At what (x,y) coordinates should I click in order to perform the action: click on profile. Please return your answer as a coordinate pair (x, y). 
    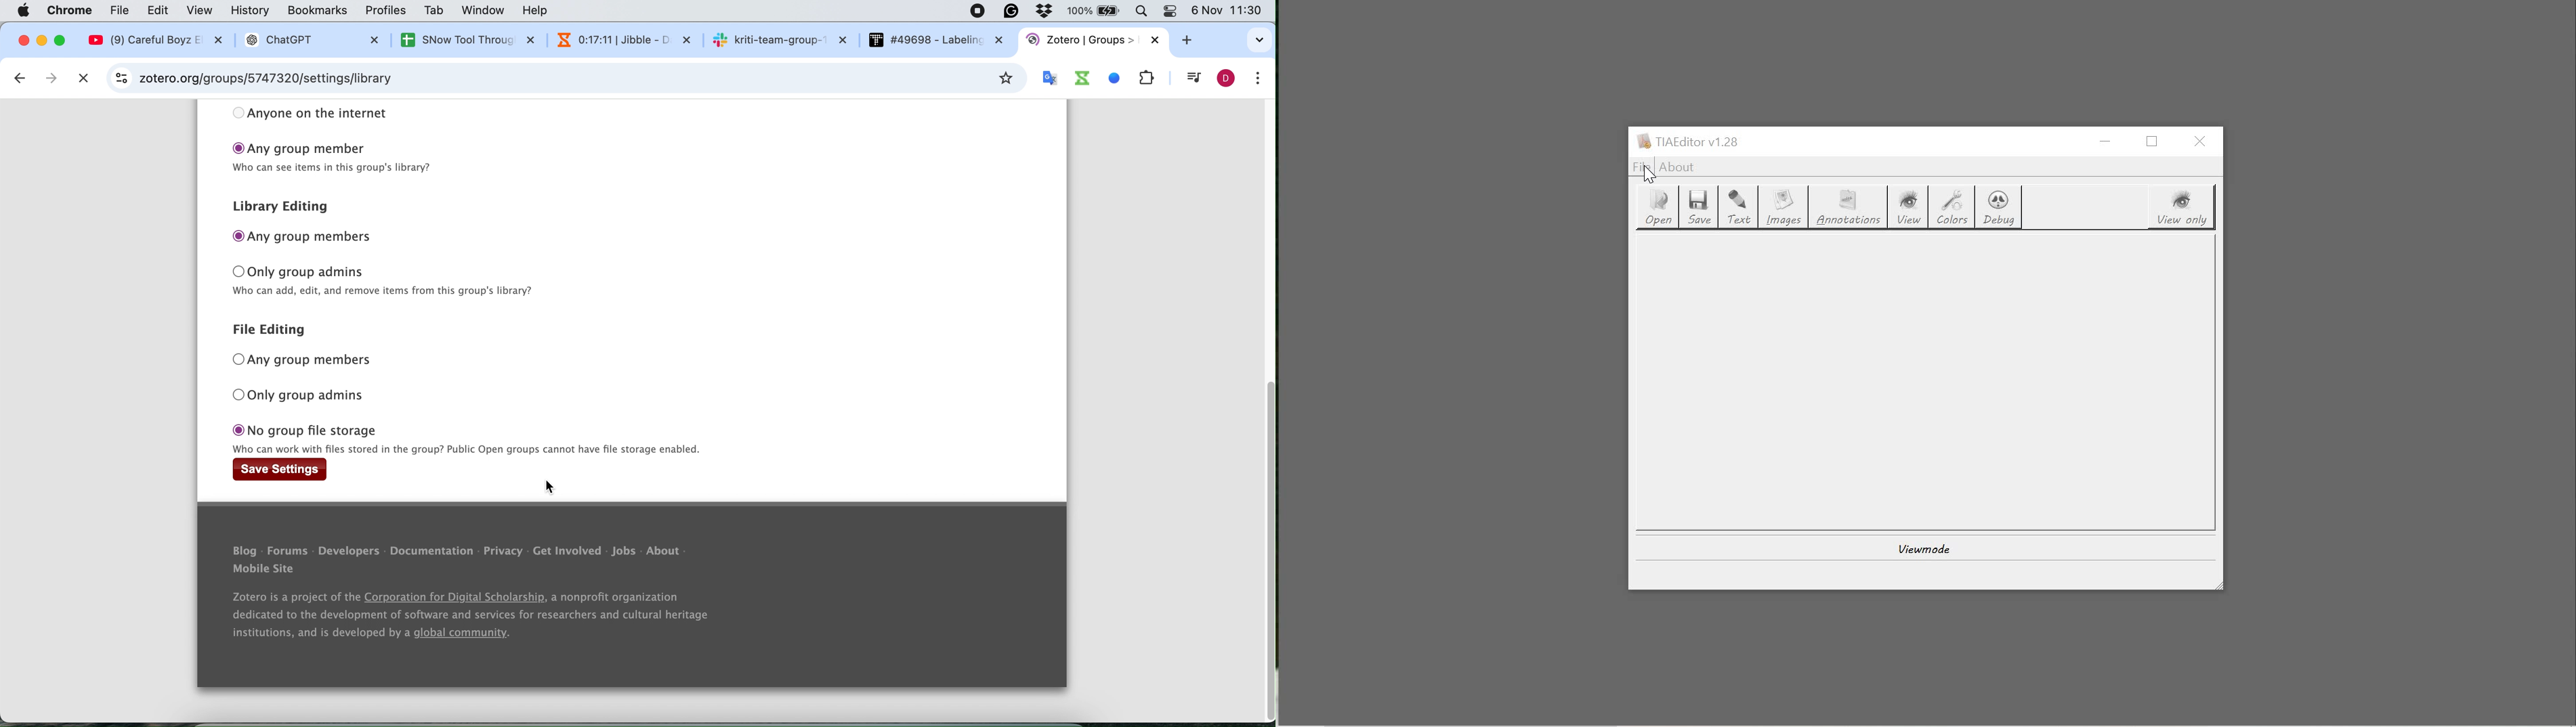
    Looking at the image, I should click on (1227, 79).